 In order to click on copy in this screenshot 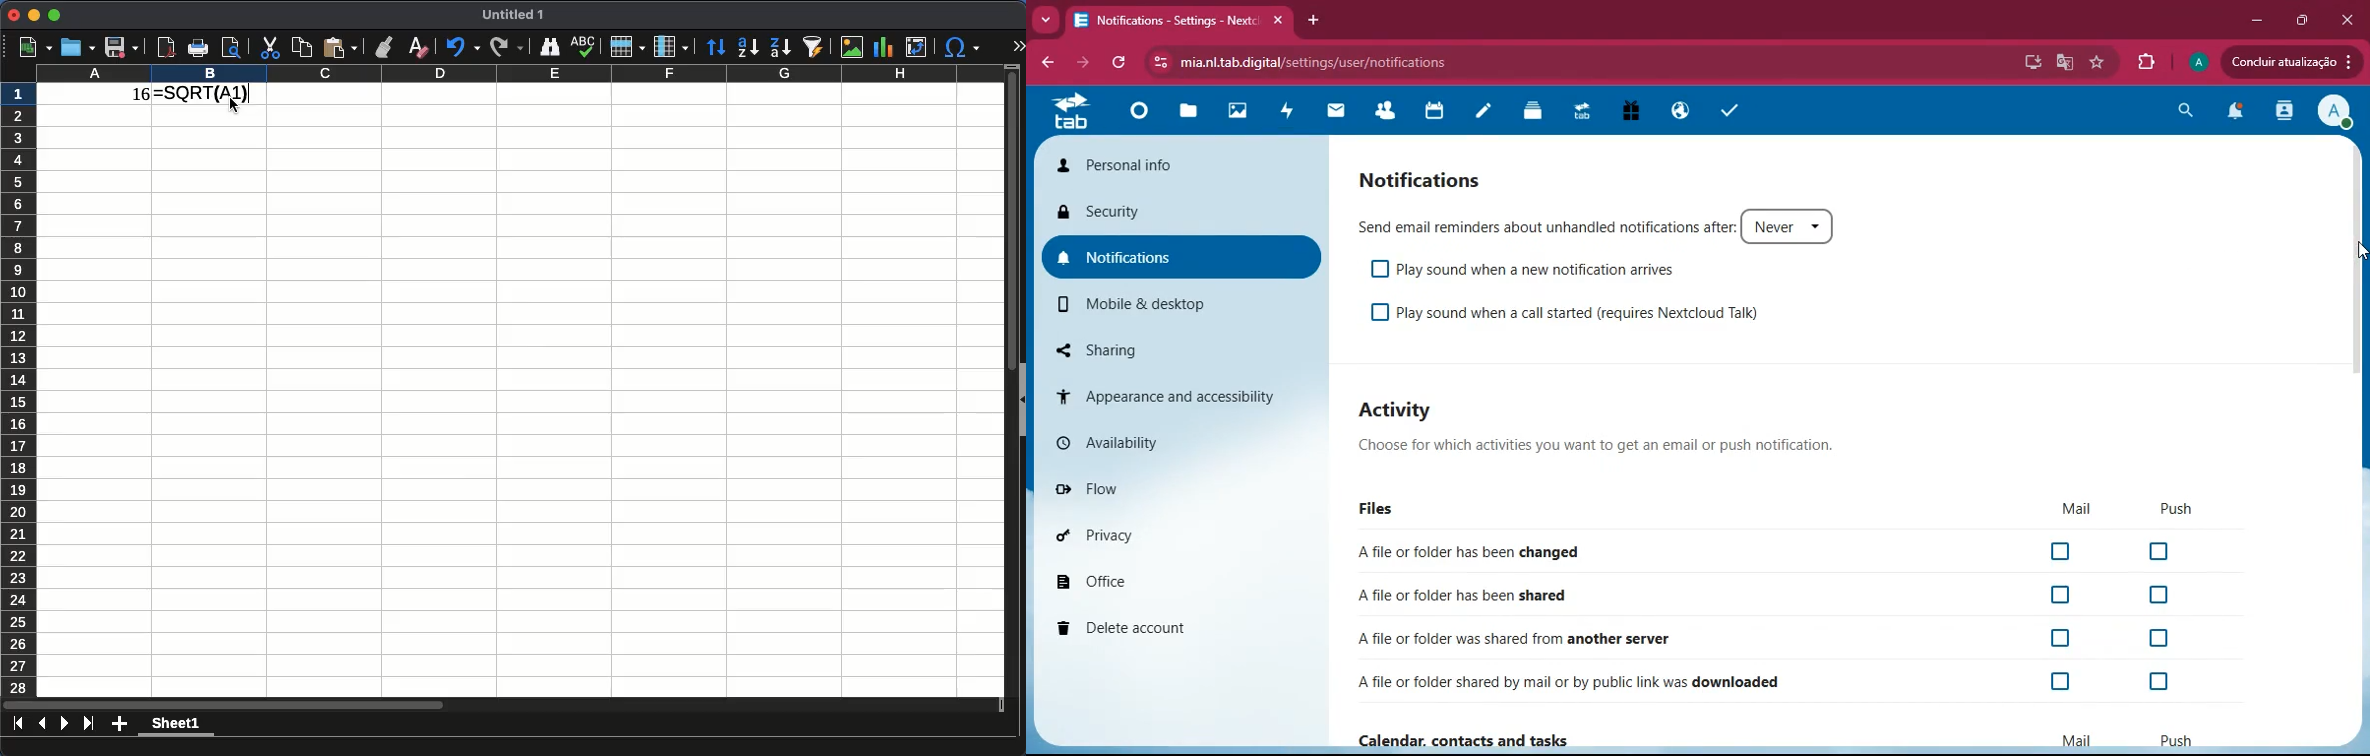, I will do `click(301, 47)`.